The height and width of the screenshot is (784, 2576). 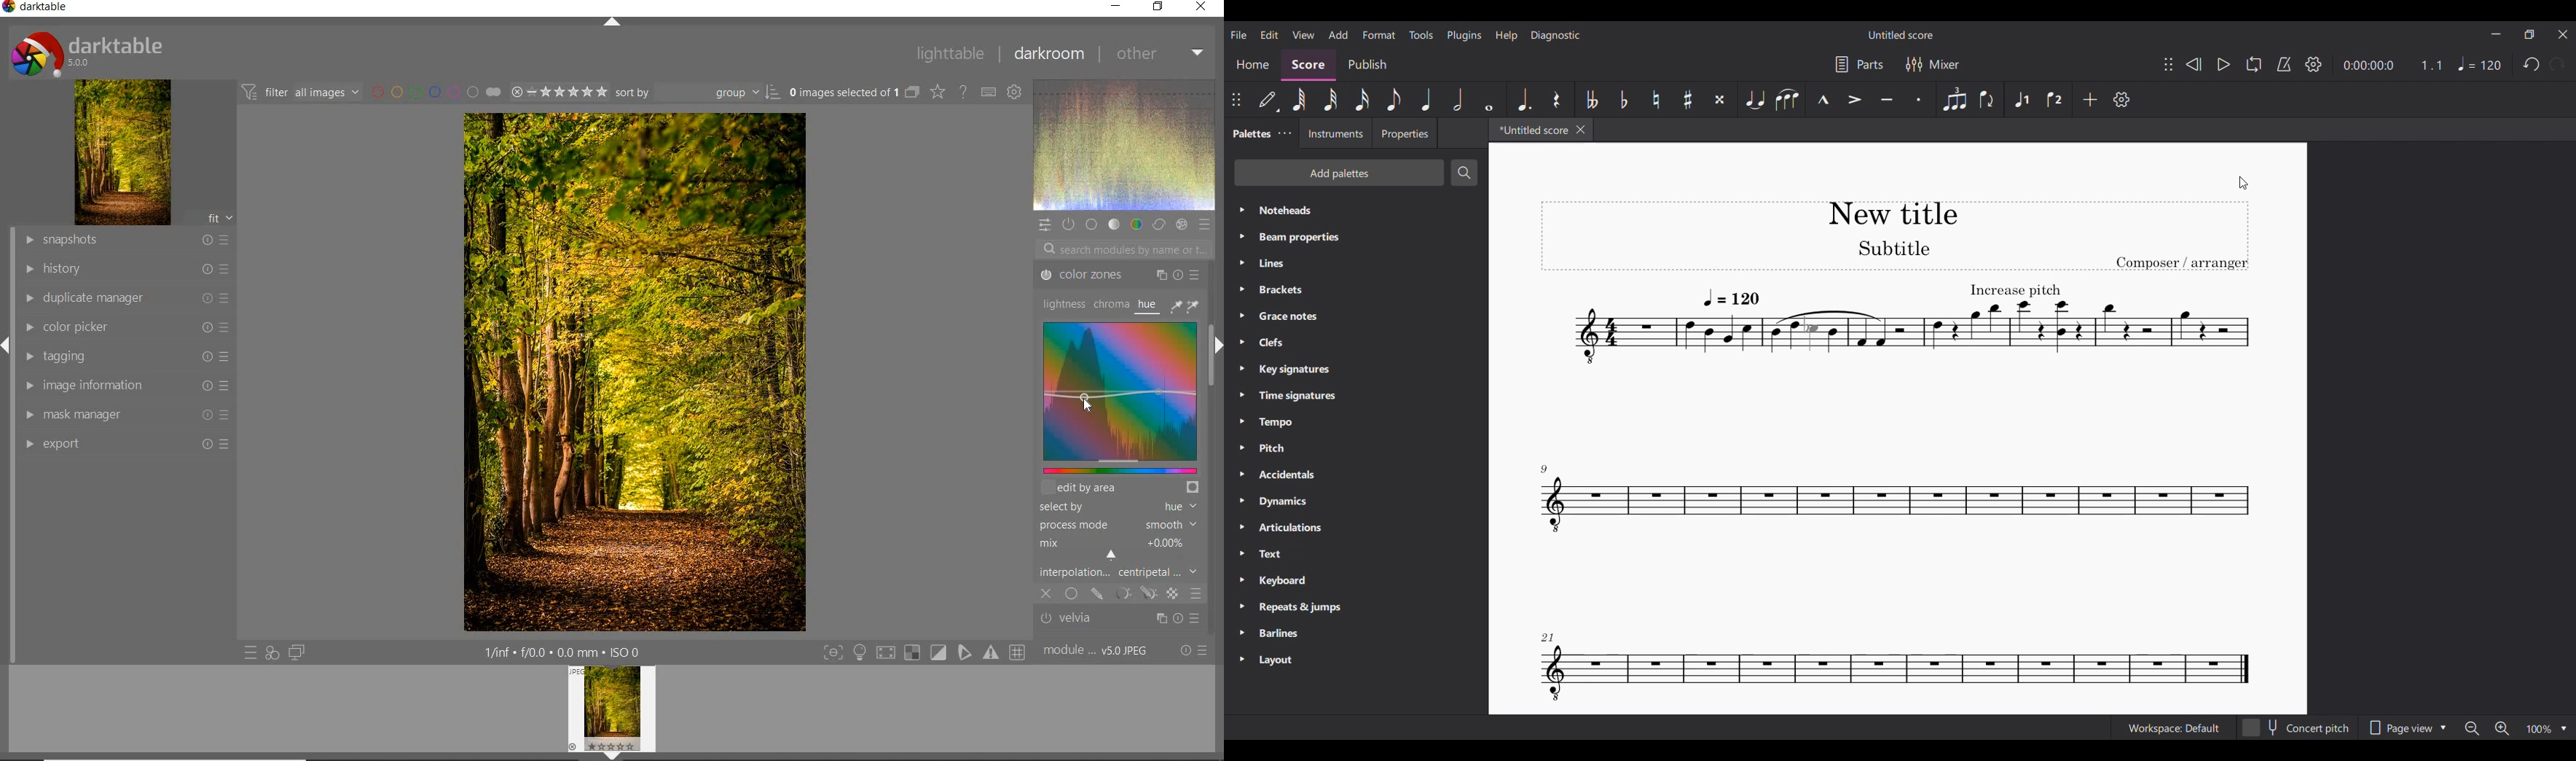 I want to click on MASK MANAGER, so click(x=124, y=416).